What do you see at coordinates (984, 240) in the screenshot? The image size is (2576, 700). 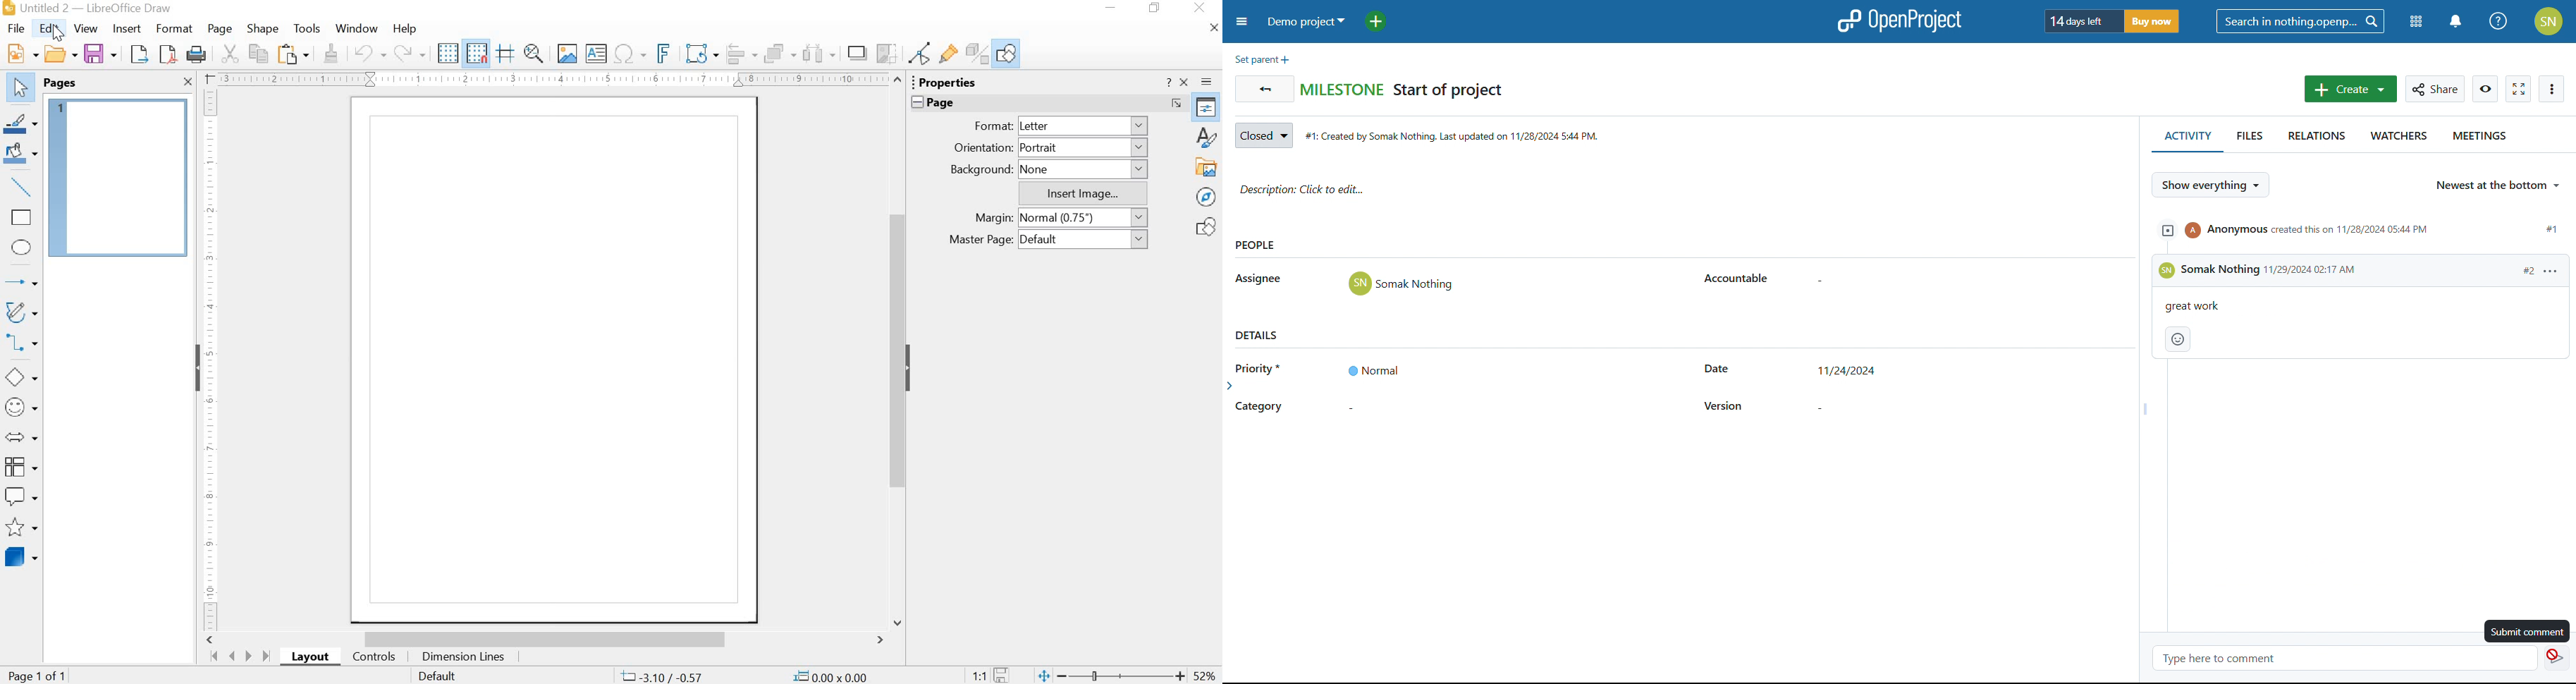 I see `Master Page` at bounding box center [984, 240].